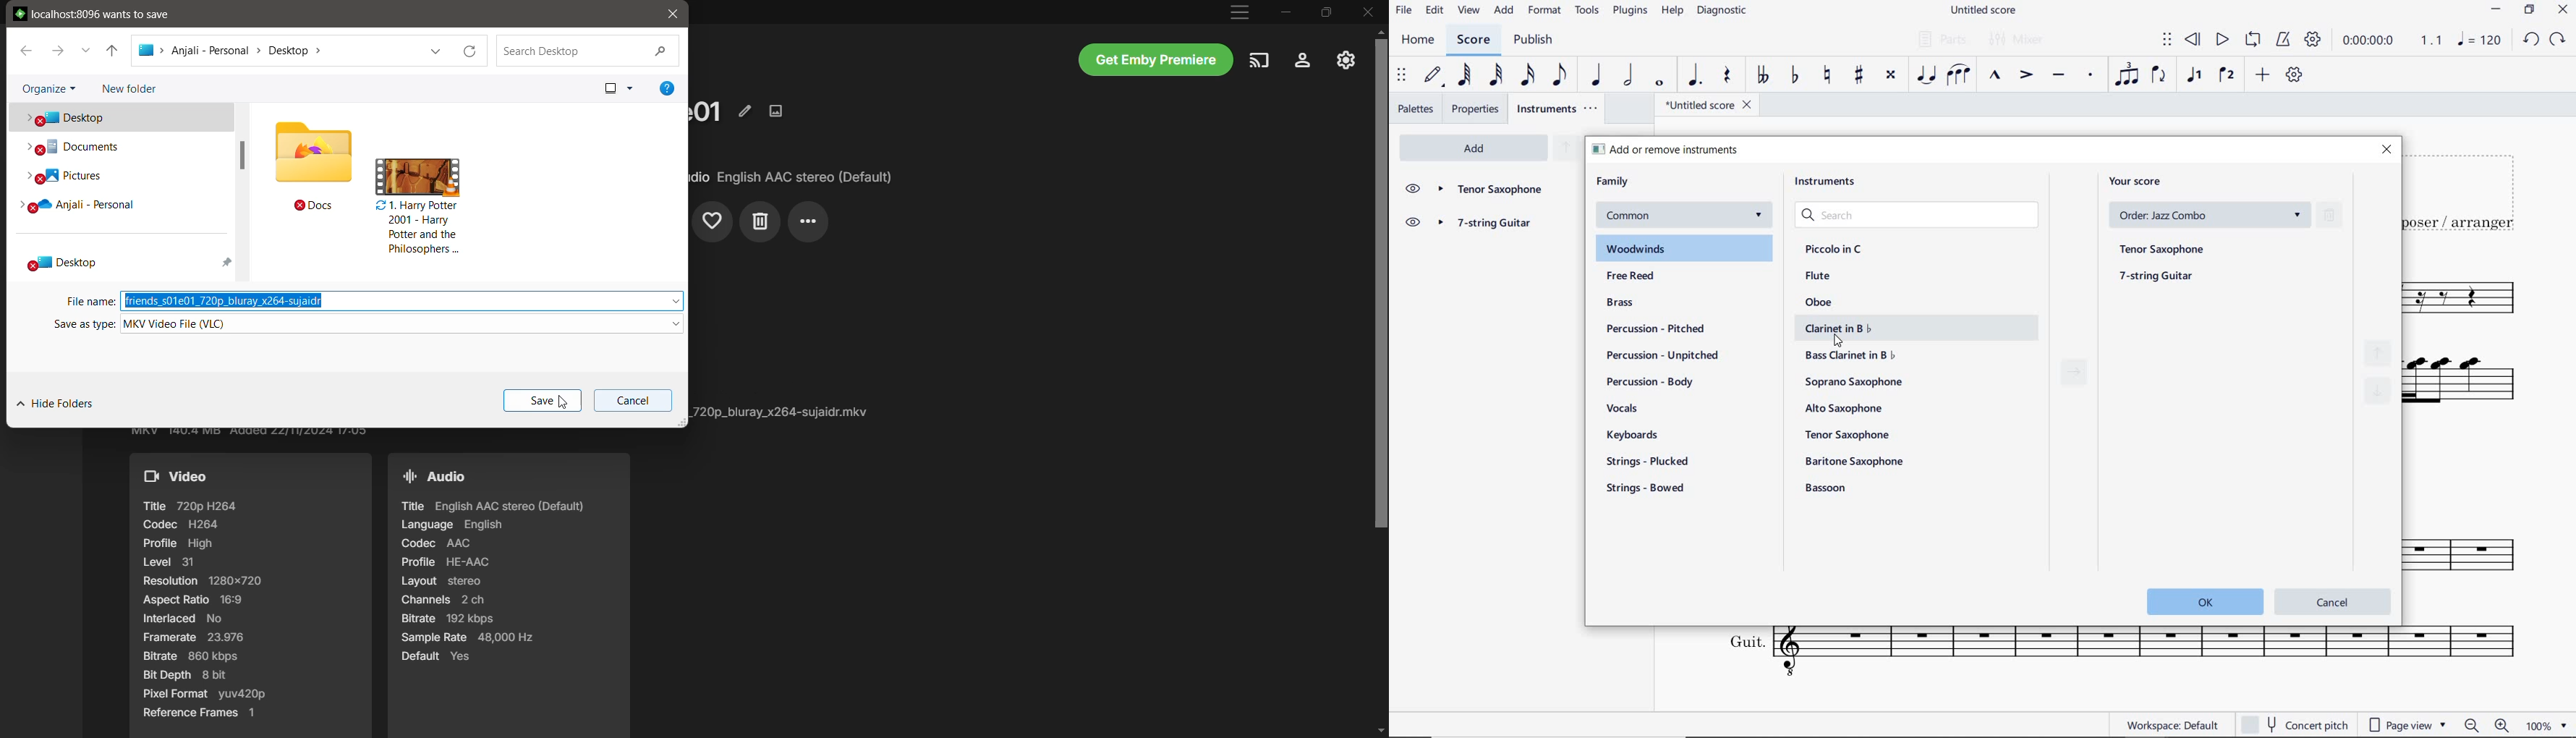 This screenshot has width=2576, height=756. Describe the element at coordinates (2408, 723) in the screenshot. I see `PAGE VIEW` at that location.